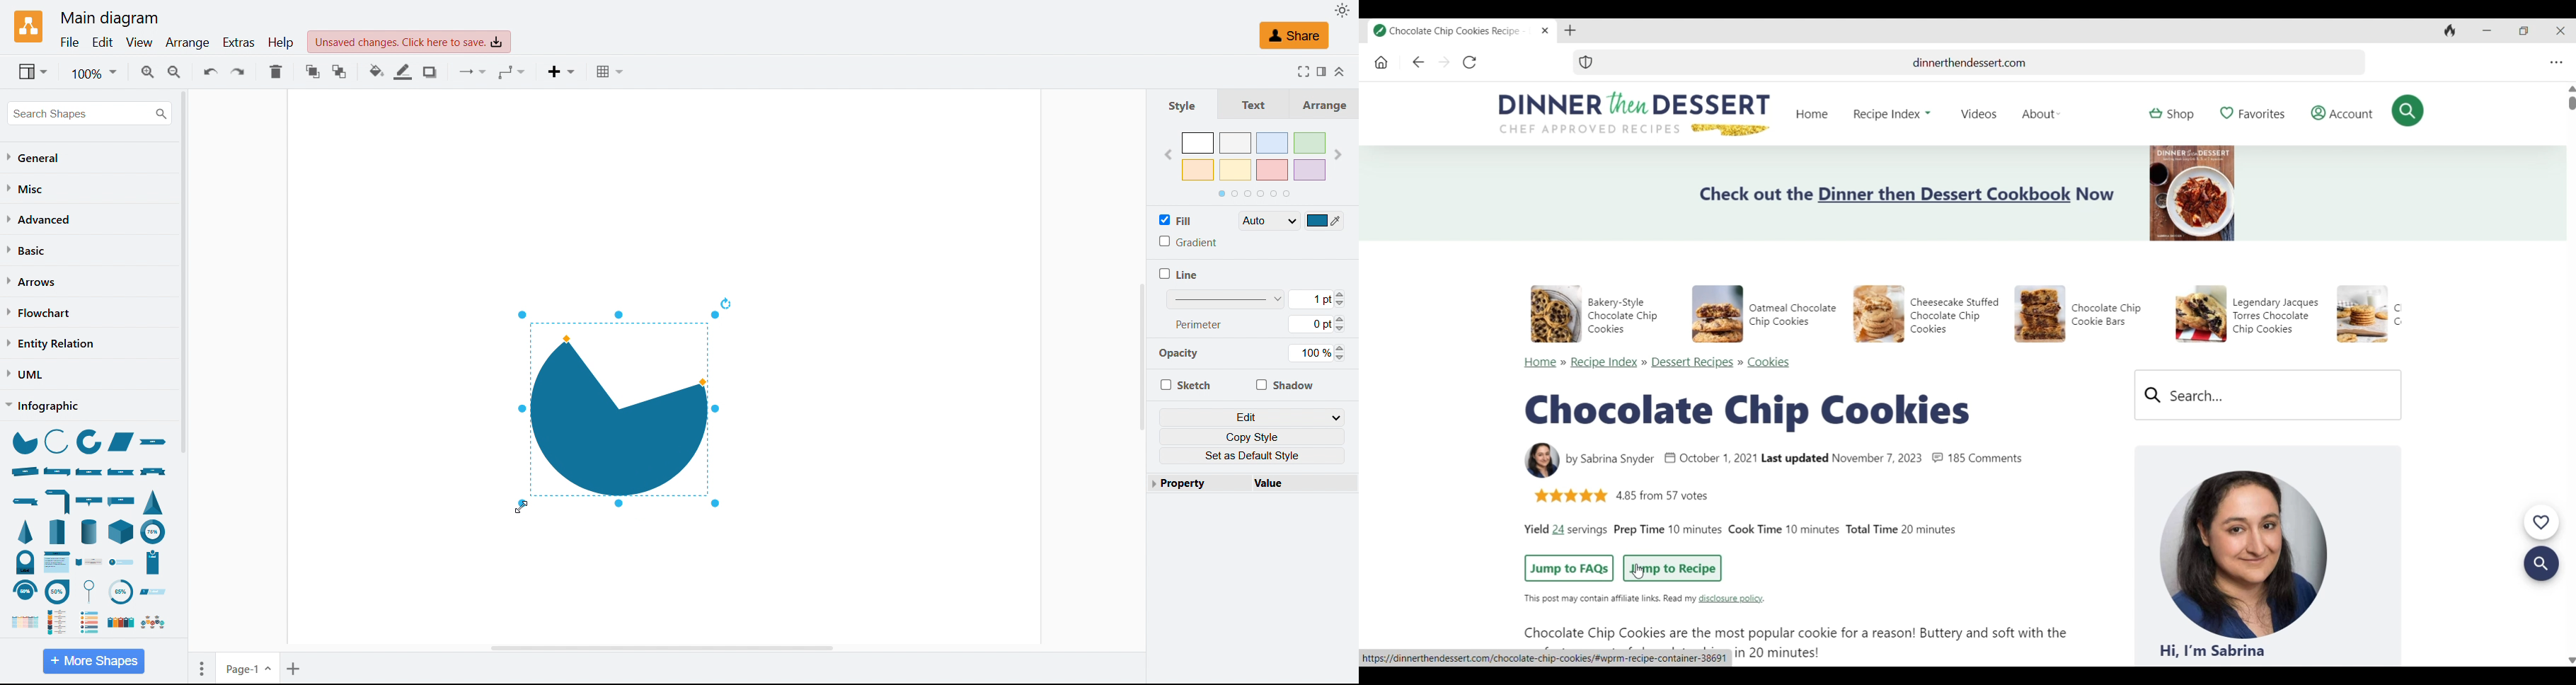 The height and width of the screenshot is (700, 2576). I want to click on cursor, so click(522, 510).